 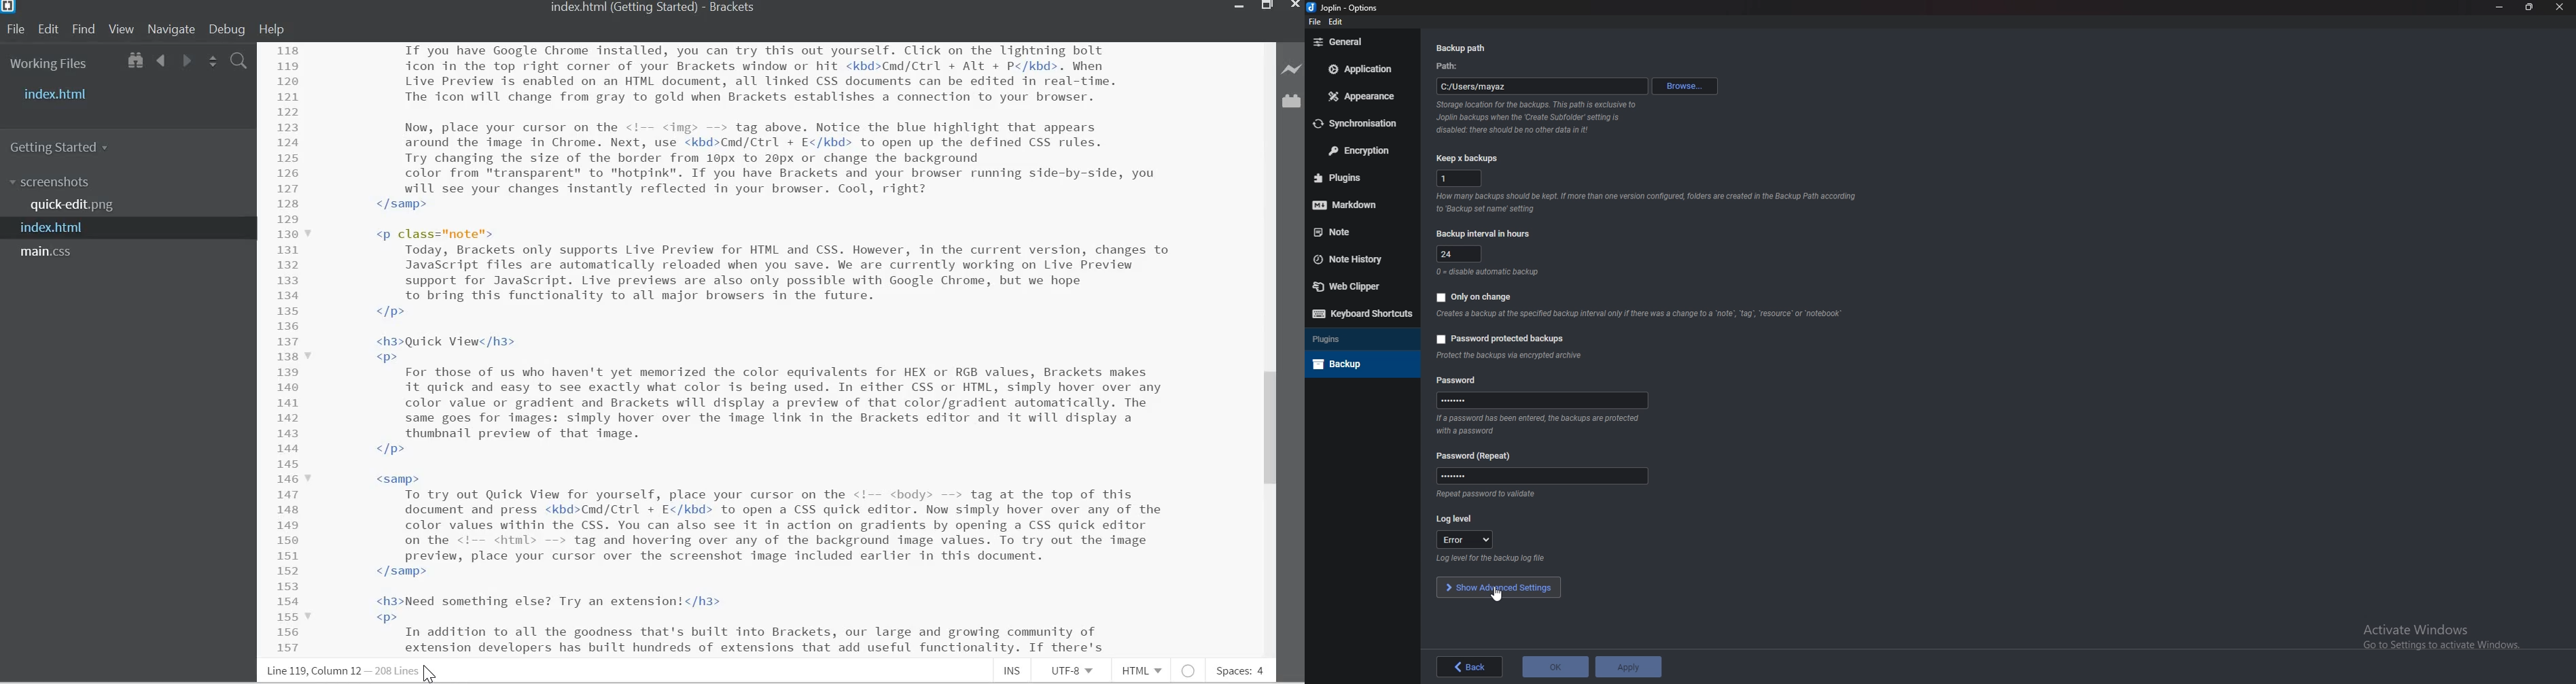 What do you see at coordinates (1461, 520) in the screenshot?
I see `Log level` at bounding box center [1461, 520].